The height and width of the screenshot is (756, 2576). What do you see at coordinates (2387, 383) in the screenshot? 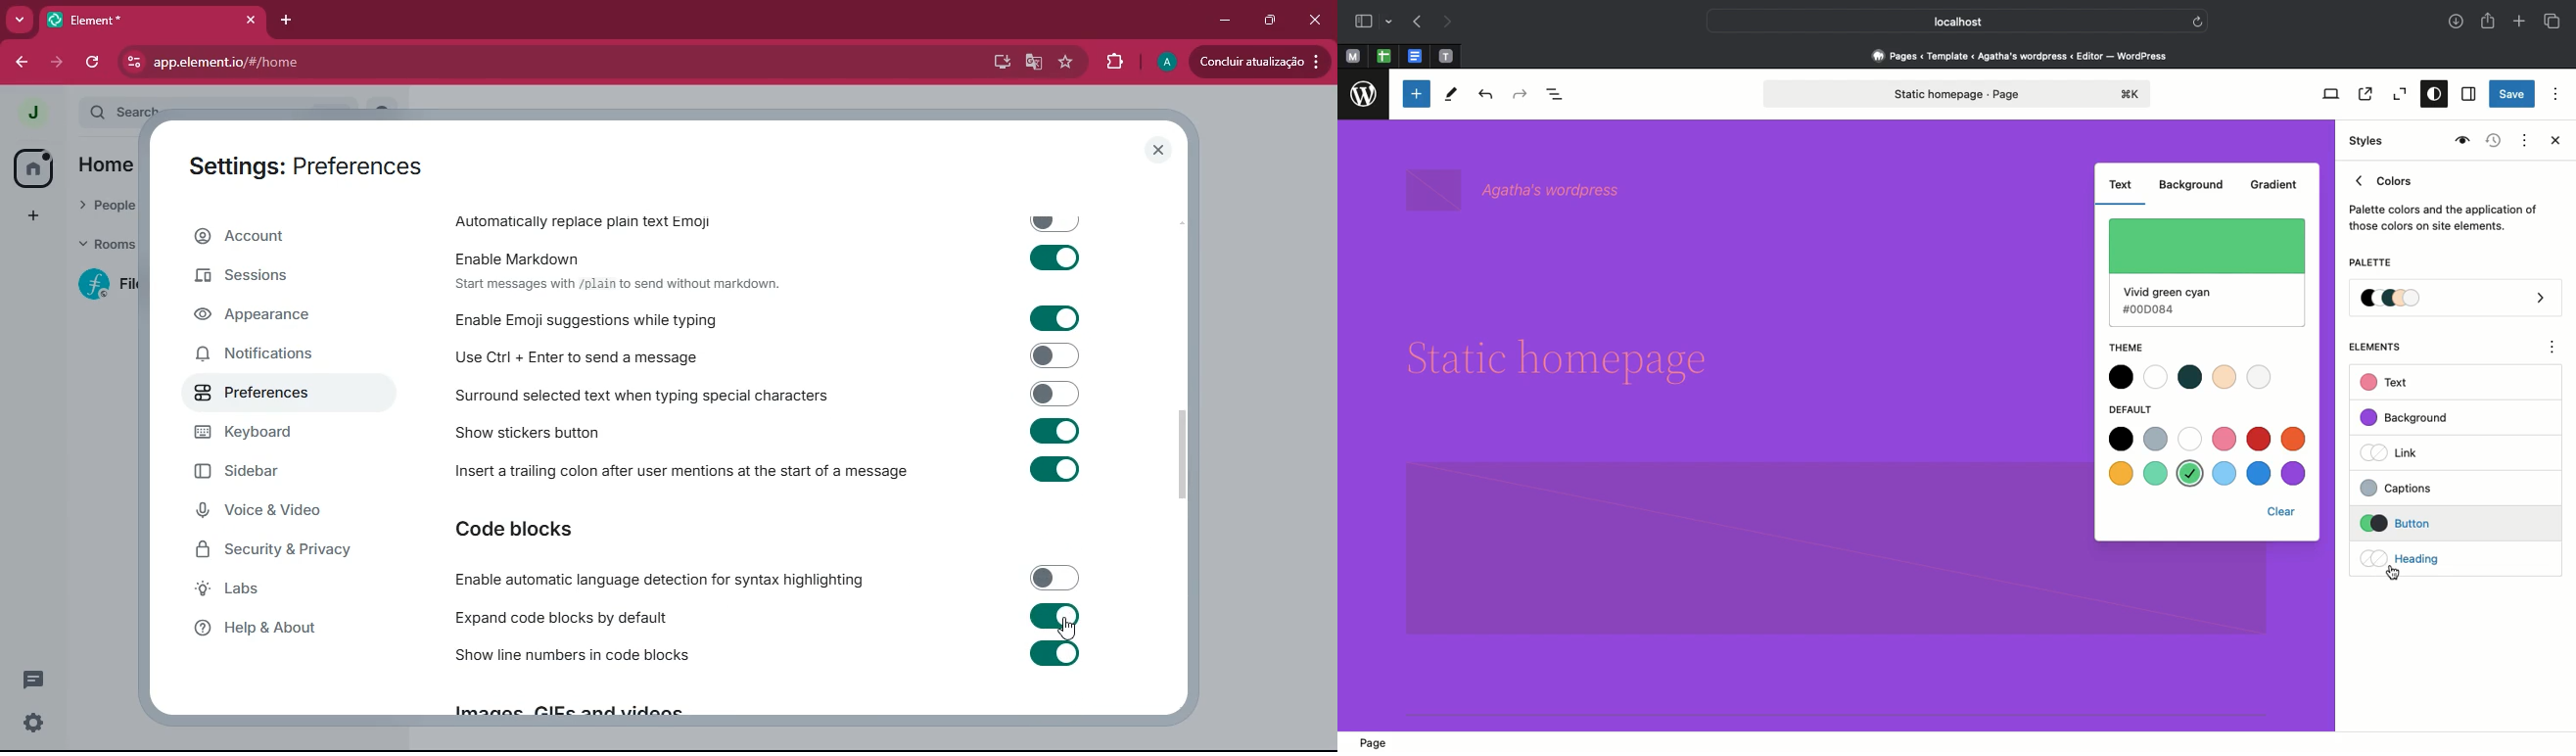
I see `Text` at bounding box center [2387, 383].